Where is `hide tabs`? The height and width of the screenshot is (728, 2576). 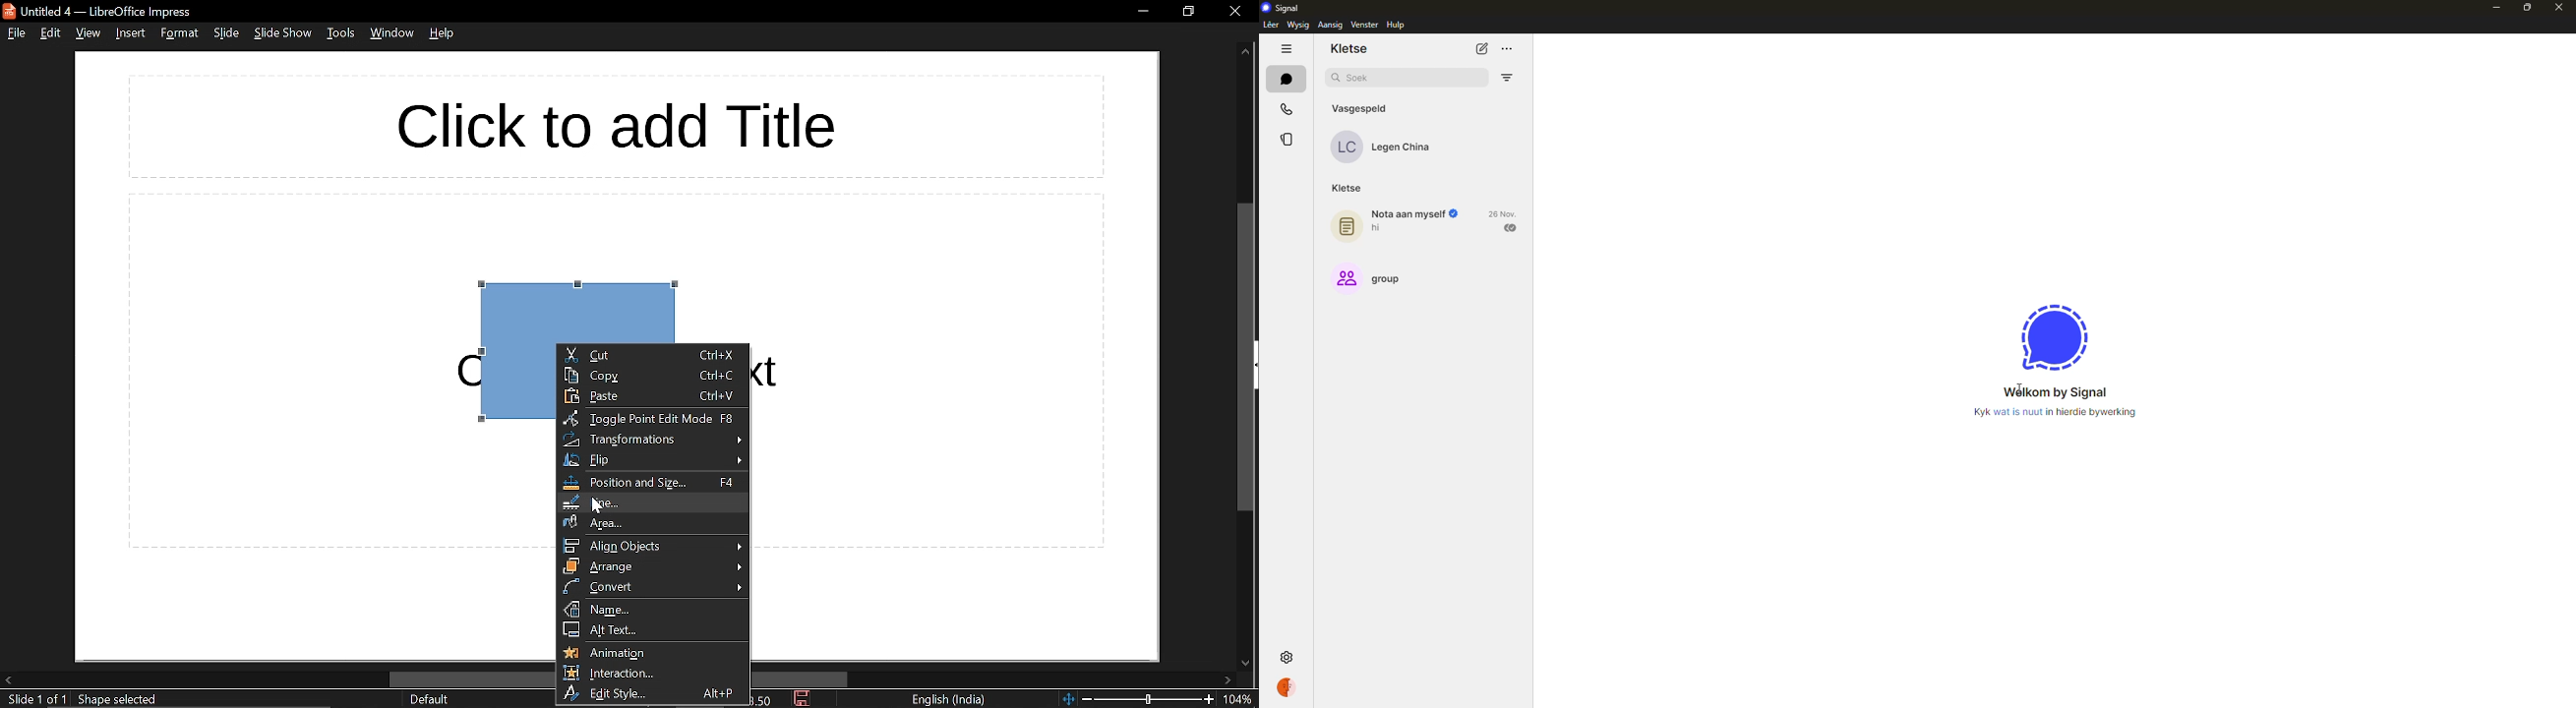 hide tabs is located at coordinates (1286, 48).